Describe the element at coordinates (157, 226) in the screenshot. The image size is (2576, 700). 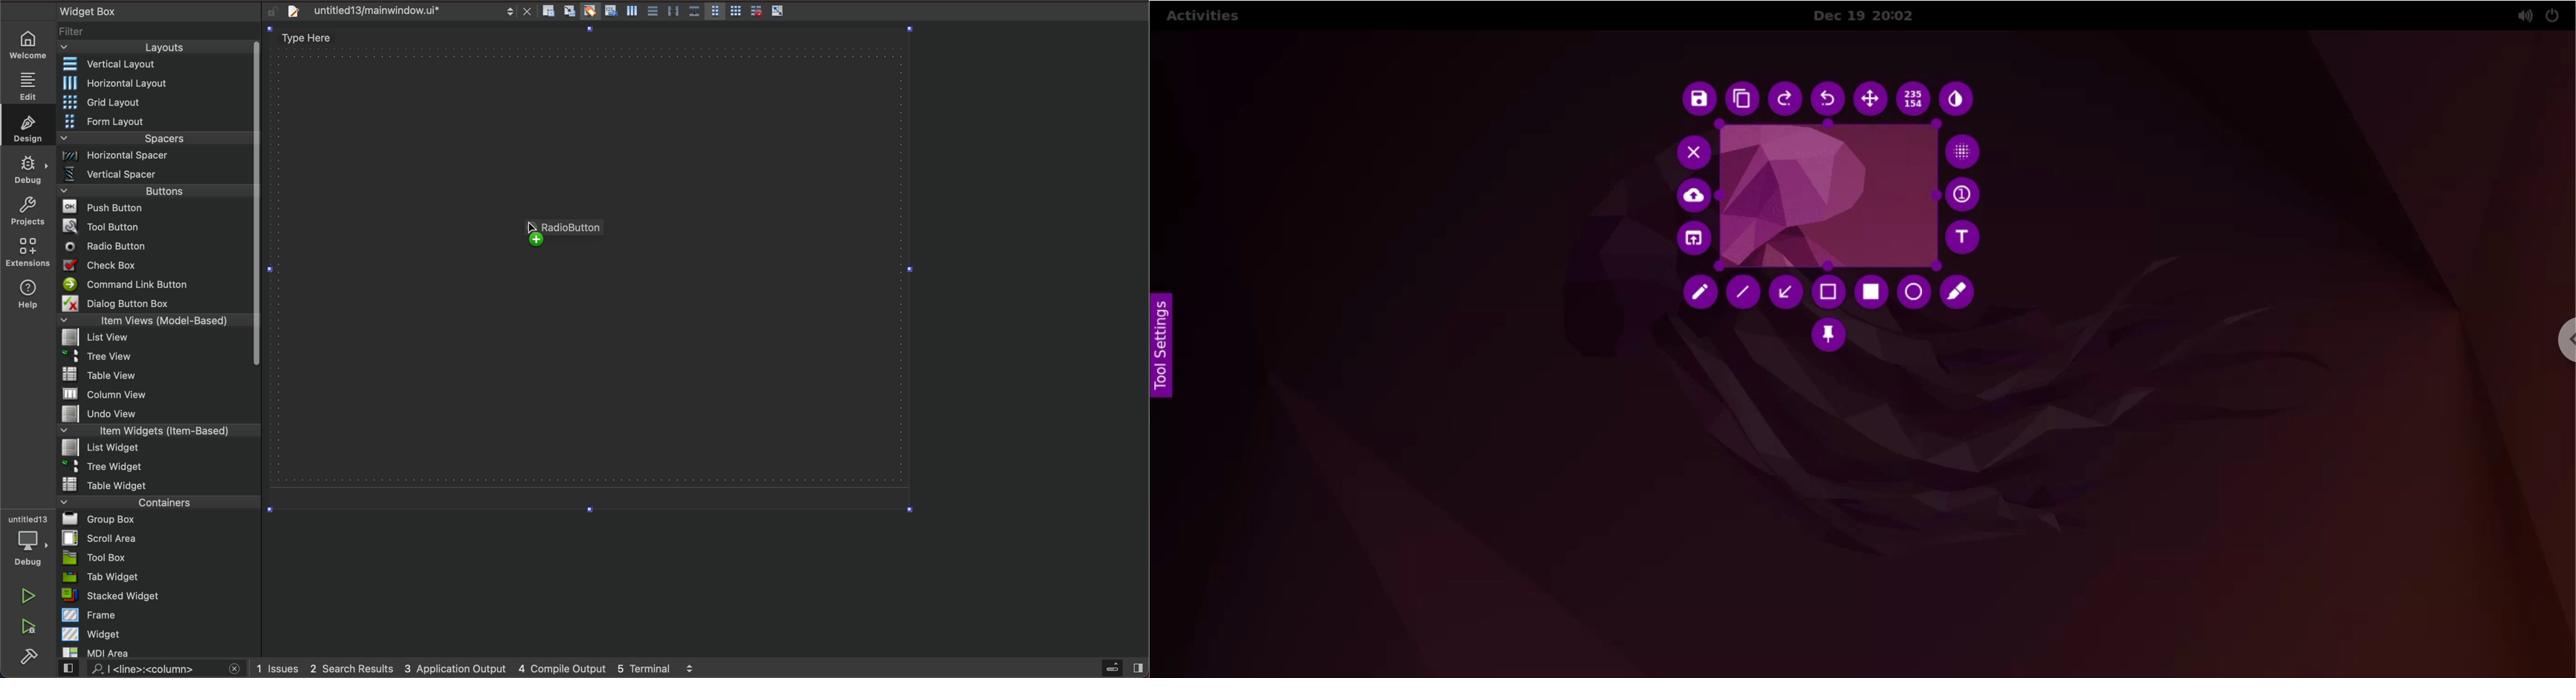
I see `tool button` at that location.